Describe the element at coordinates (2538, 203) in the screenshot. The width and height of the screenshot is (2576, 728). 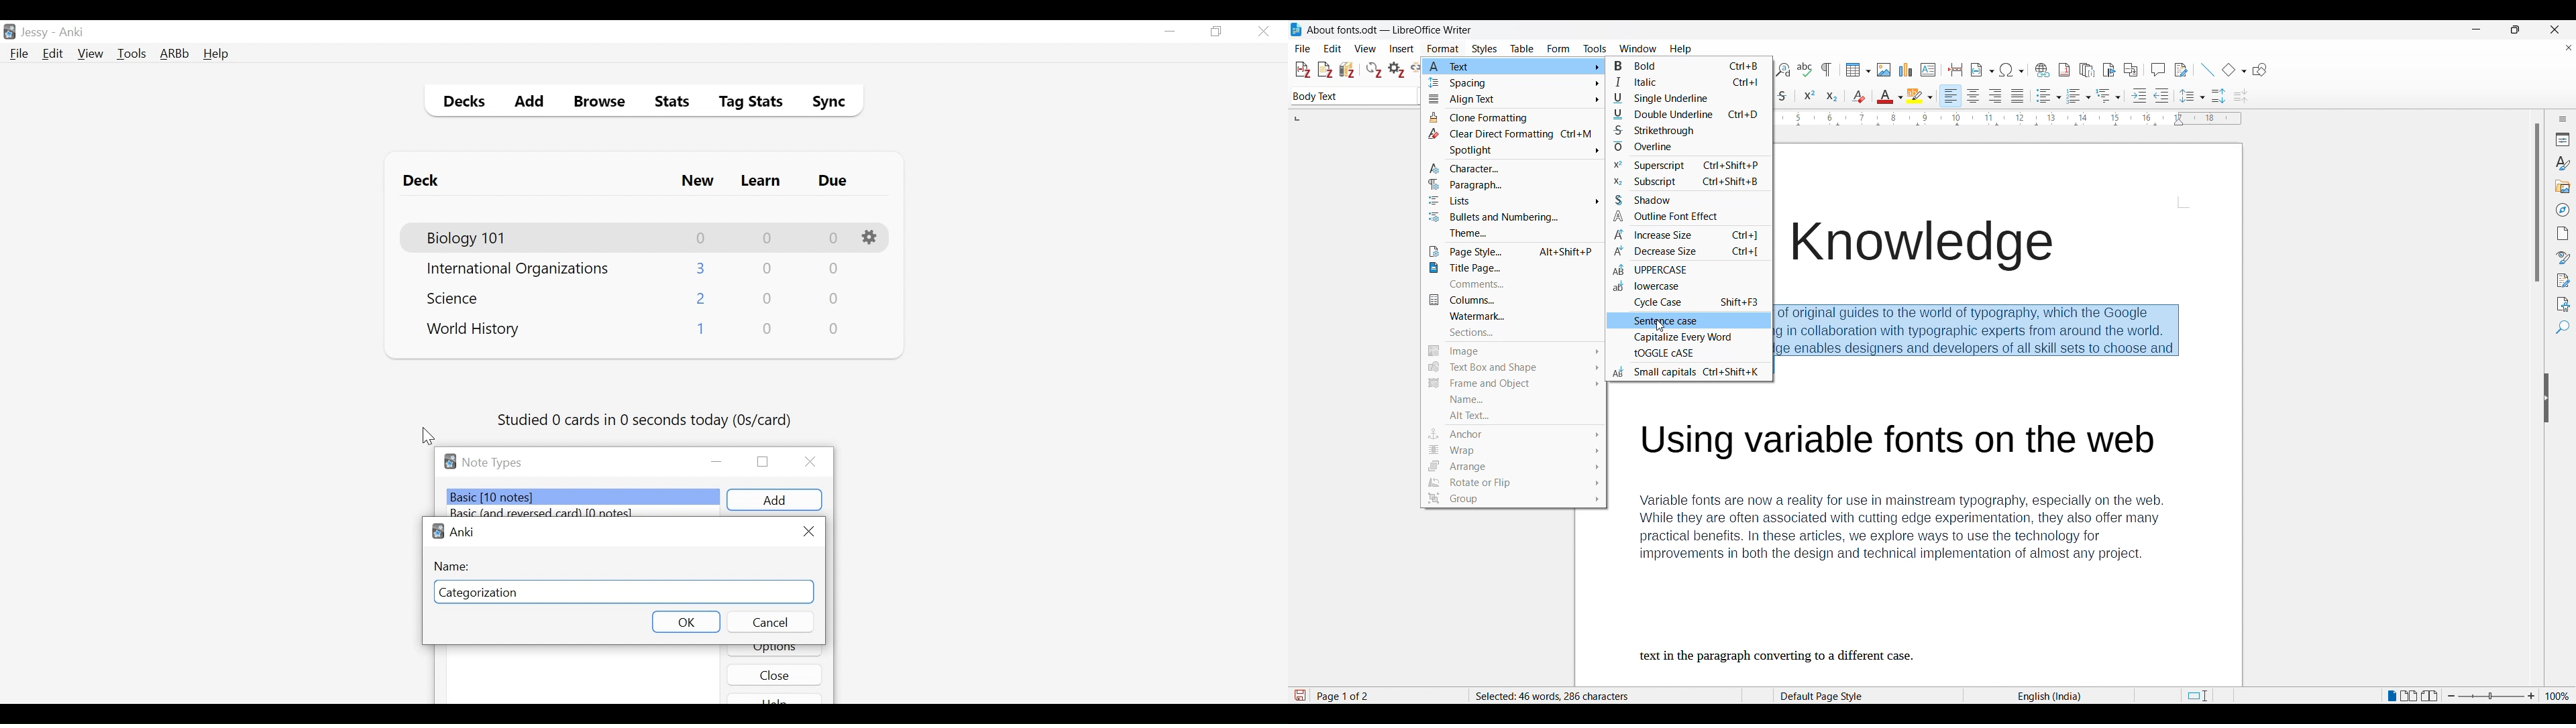
I see `Vertical slide bar` at that location.